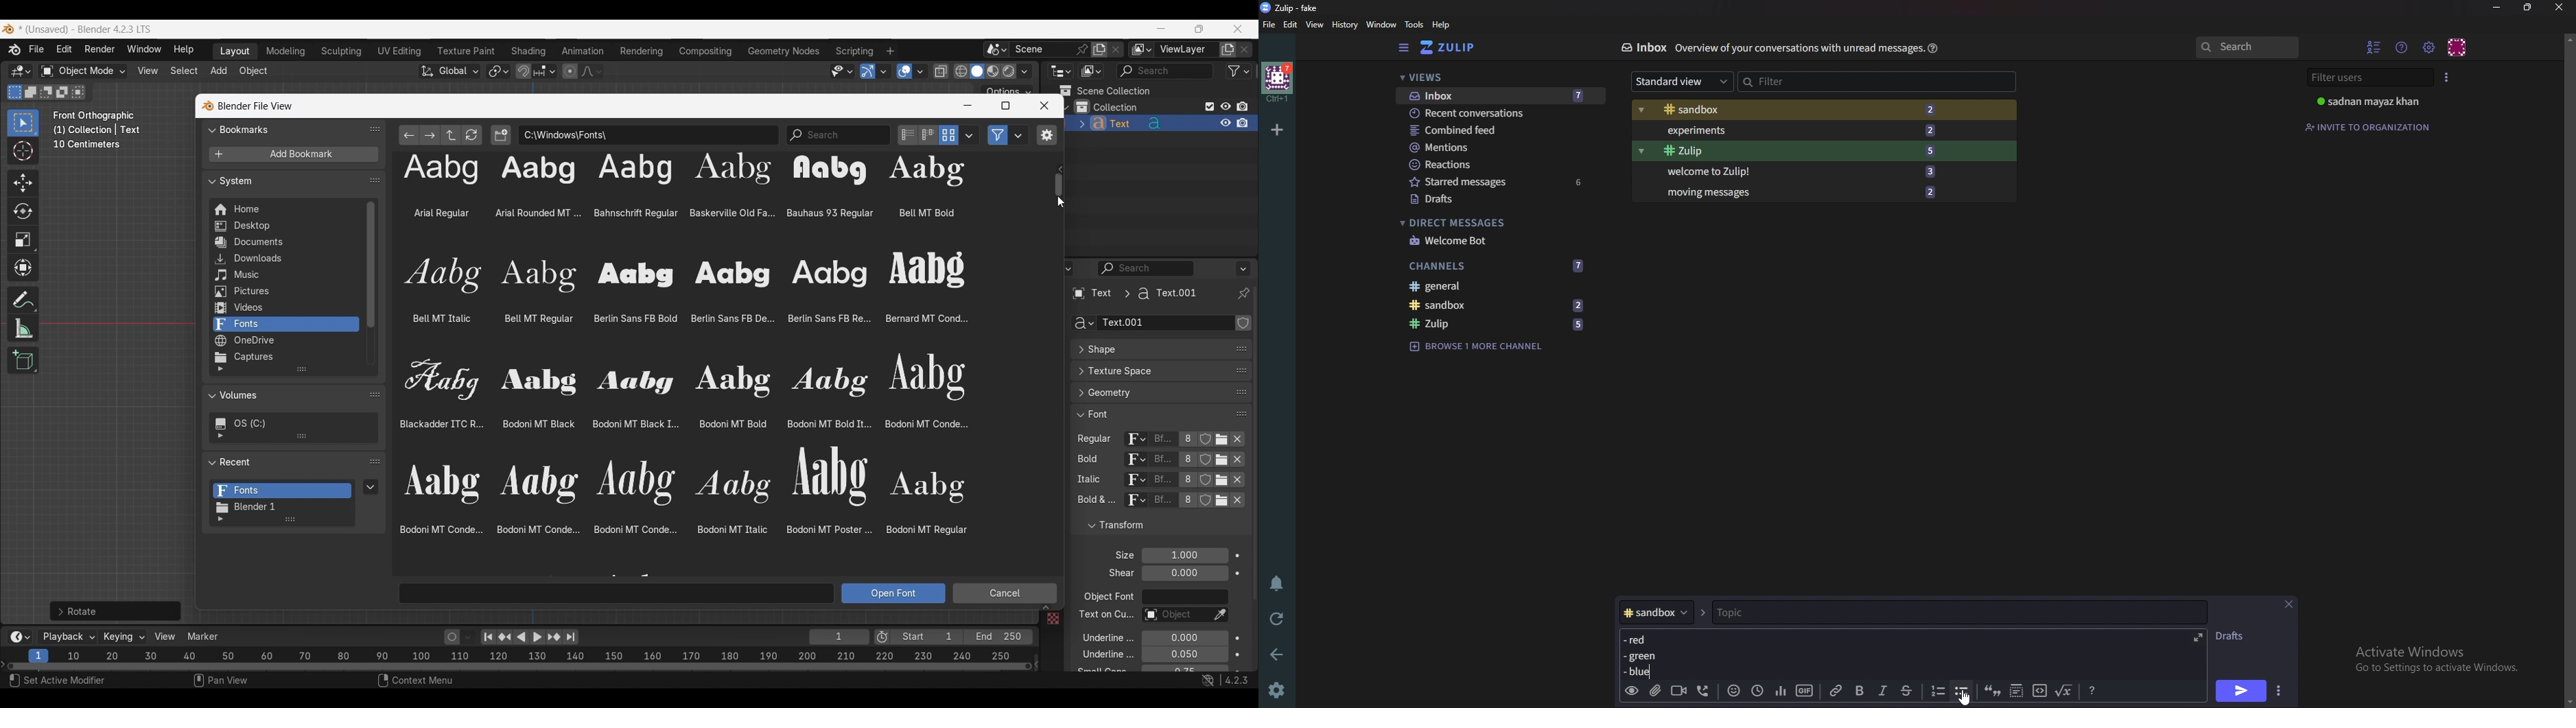 The height and width of the screenshot is (728, 2576). What do you see at coordinates (1164, 323) in the screenshot?
I see `Name` at bounding box center [1164, 323].